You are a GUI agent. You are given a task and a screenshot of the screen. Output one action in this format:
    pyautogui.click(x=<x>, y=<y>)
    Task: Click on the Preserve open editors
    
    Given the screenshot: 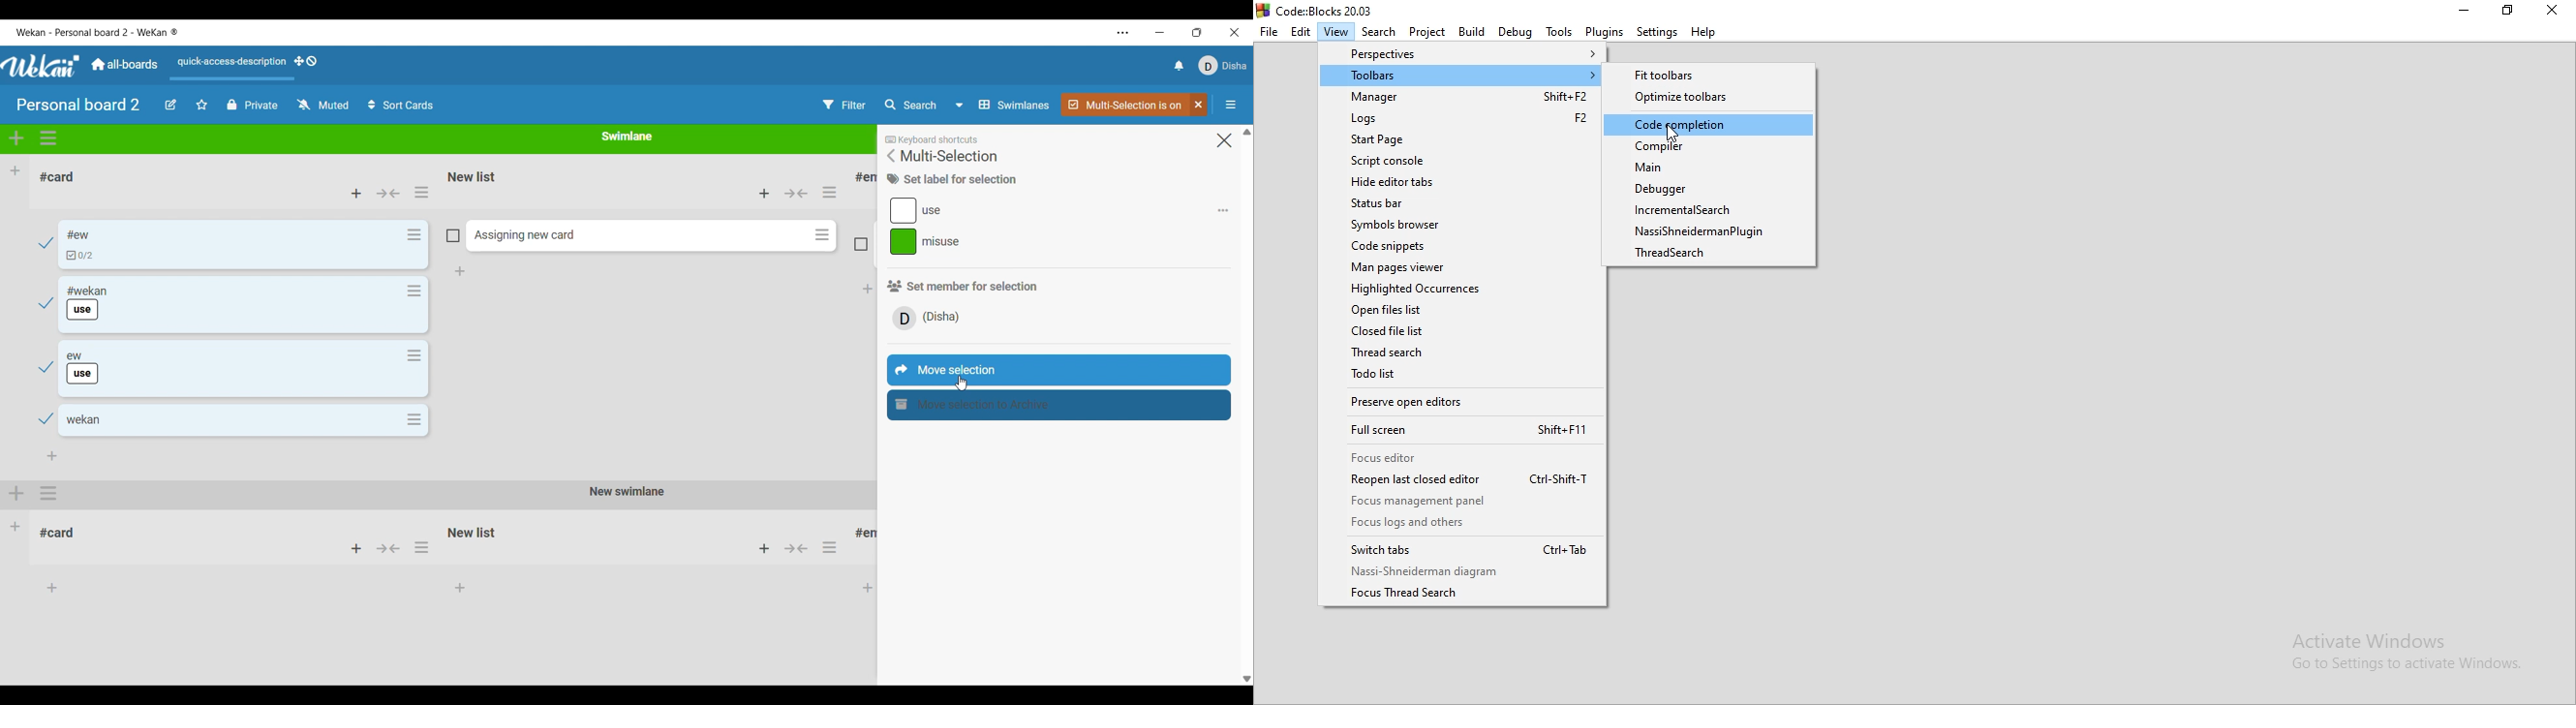 What is the action you would take?
    pyautogui.click(x=1461, y=405)
    